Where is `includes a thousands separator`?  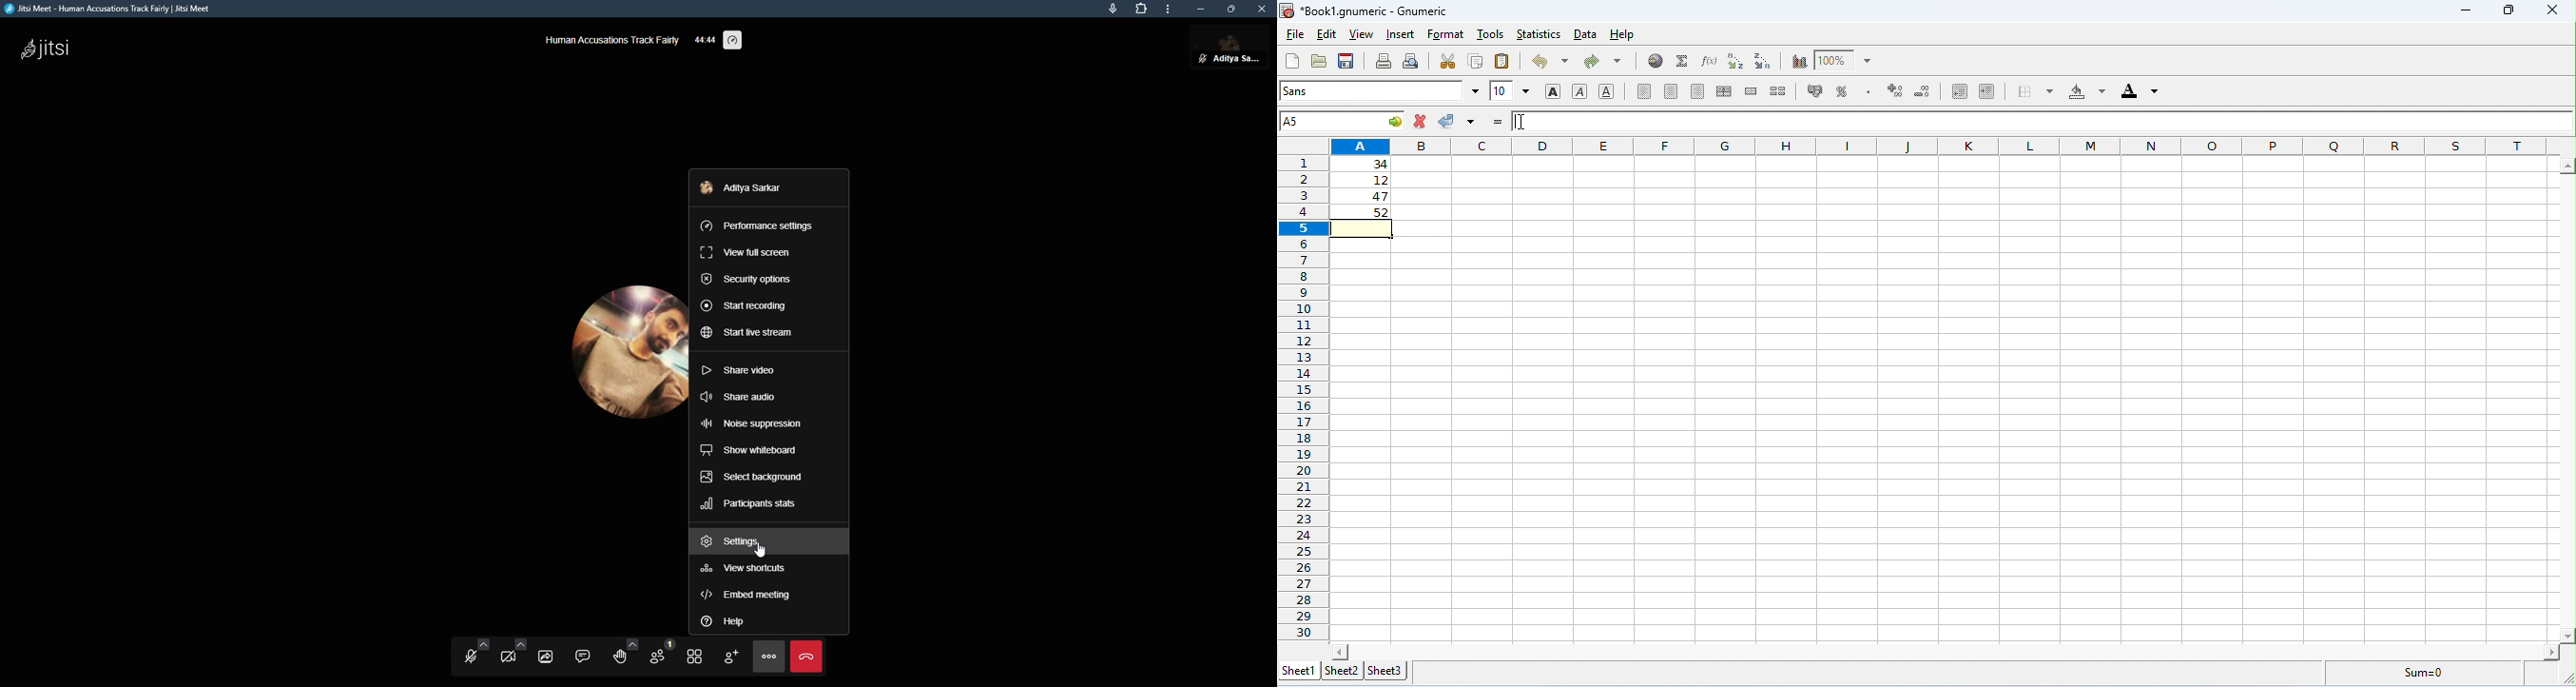
includes a thousands separator is located at coordinates (1868, 90).